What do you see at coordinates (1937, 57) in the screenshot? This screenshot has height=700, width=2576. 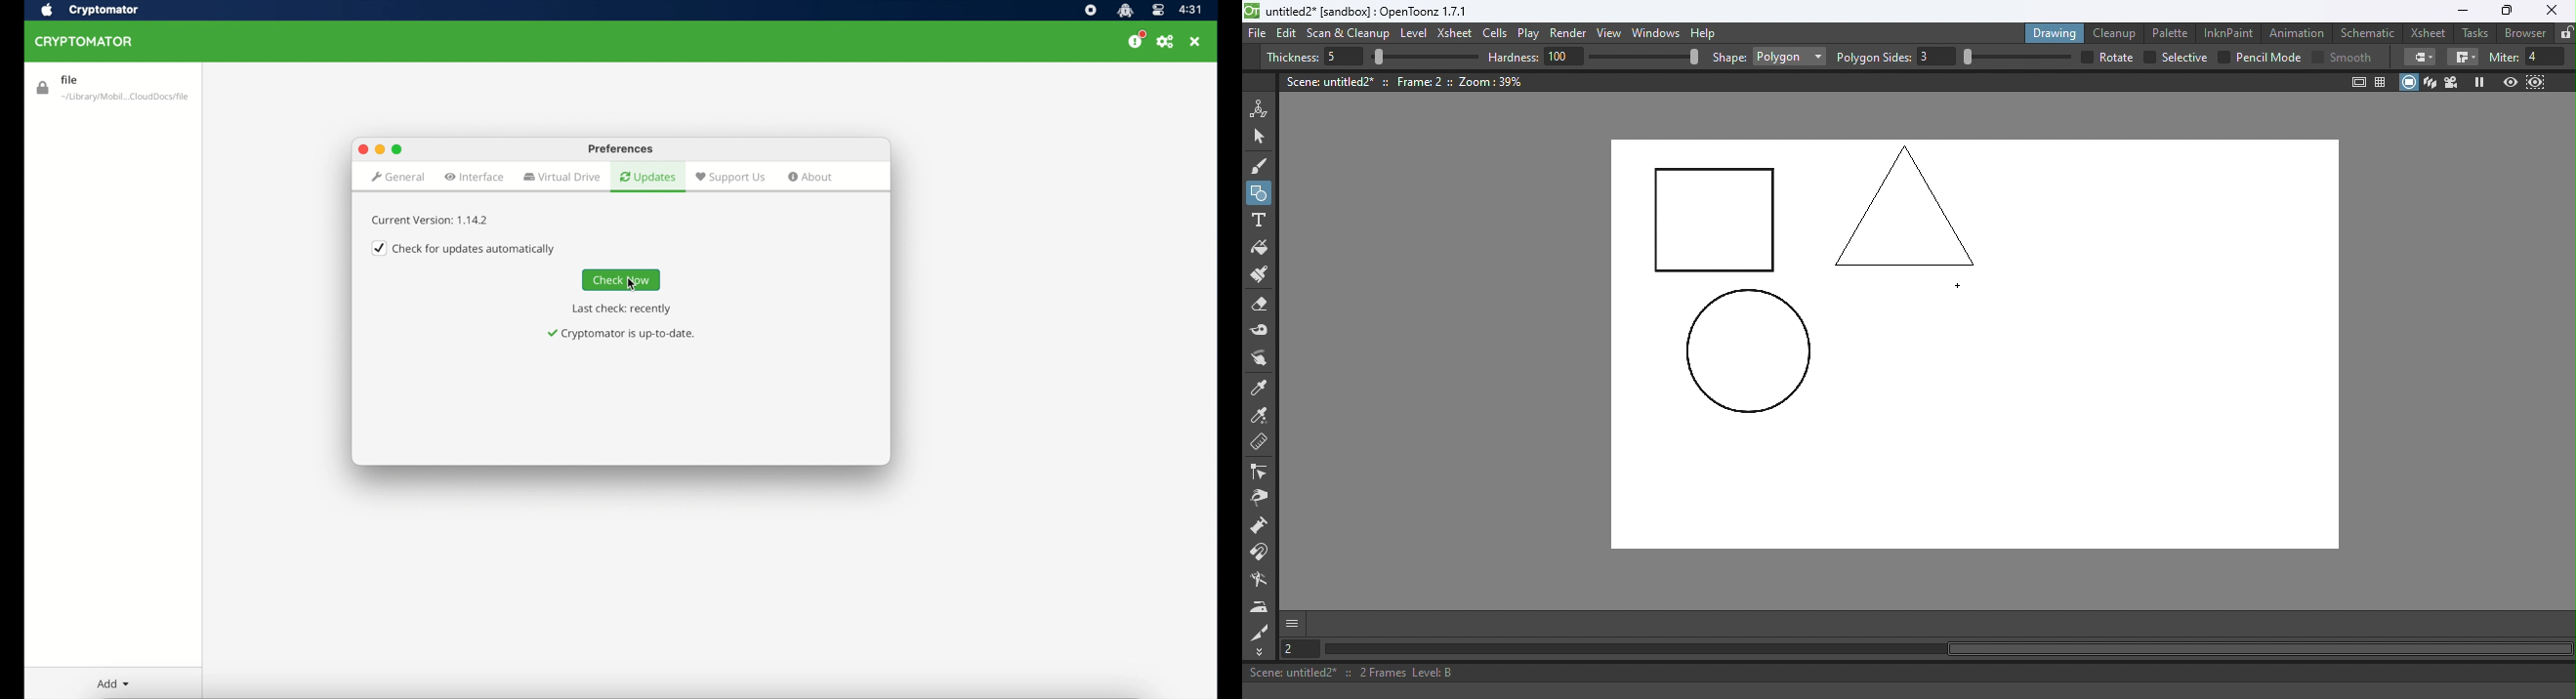 I see `3` at bounding box center [1937, 57].